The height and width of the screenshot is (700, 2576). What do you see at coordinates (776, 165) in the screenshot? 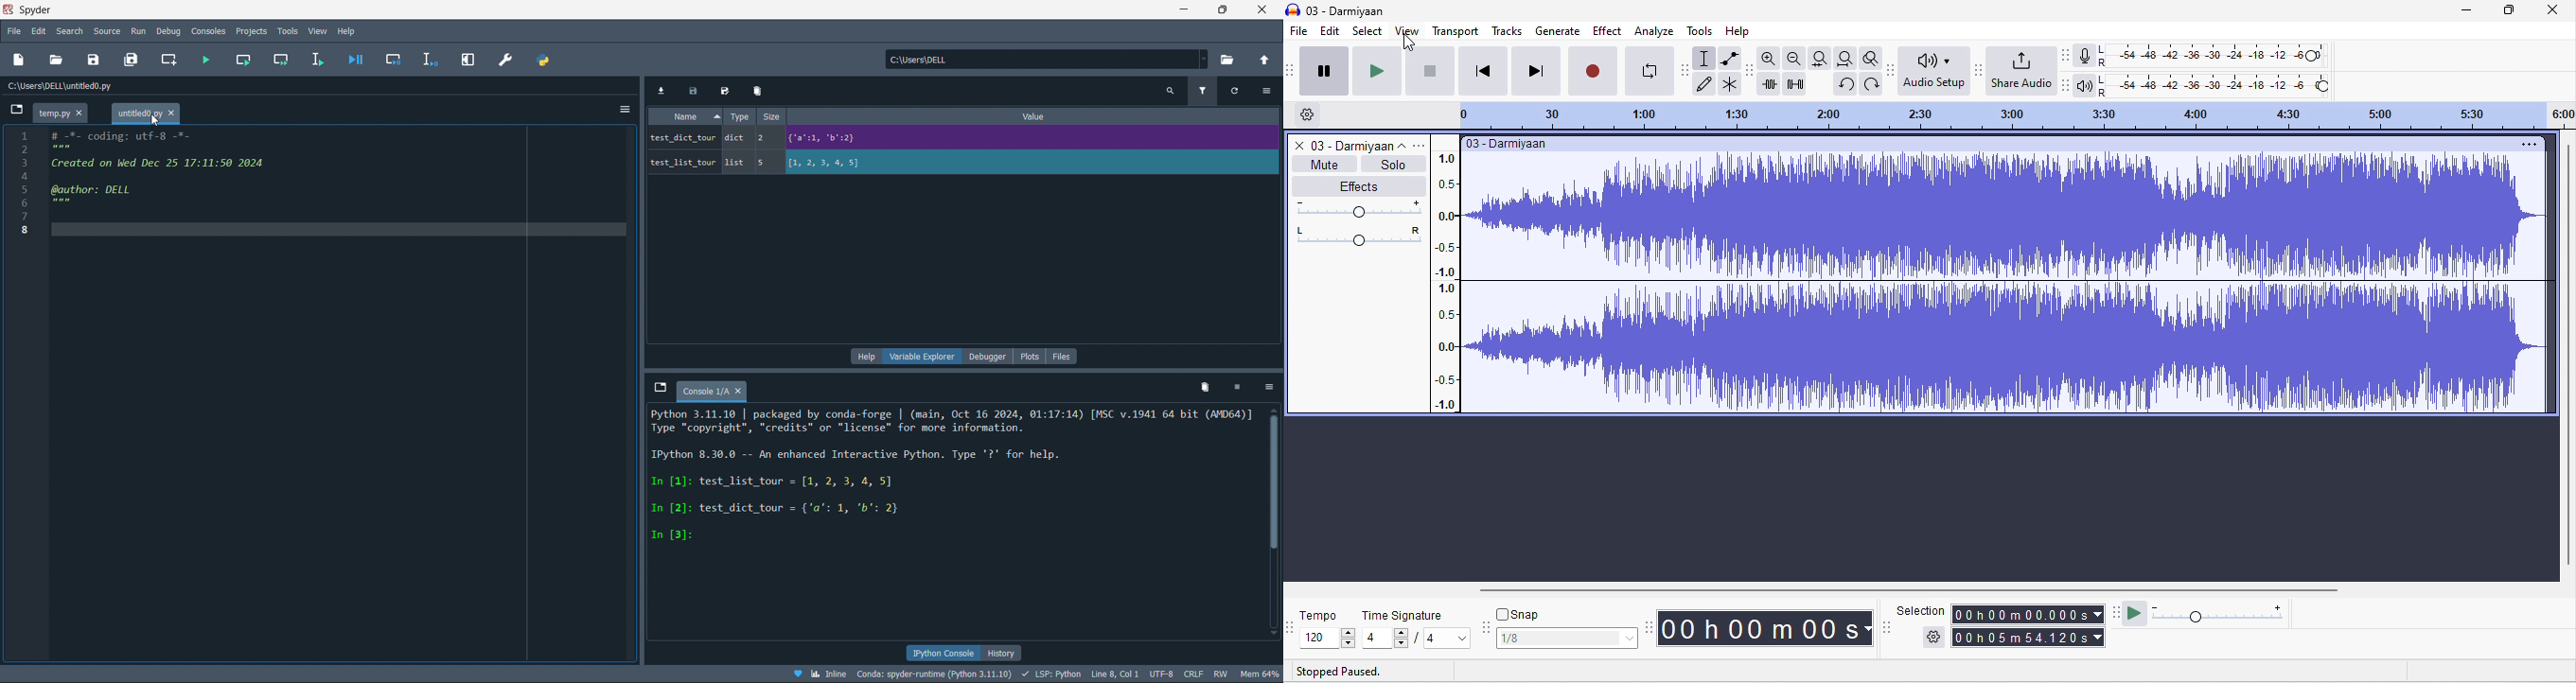
I see `test list tour list 5 |[1,2,3, 4, 5)` at bounding box center [776, 165].